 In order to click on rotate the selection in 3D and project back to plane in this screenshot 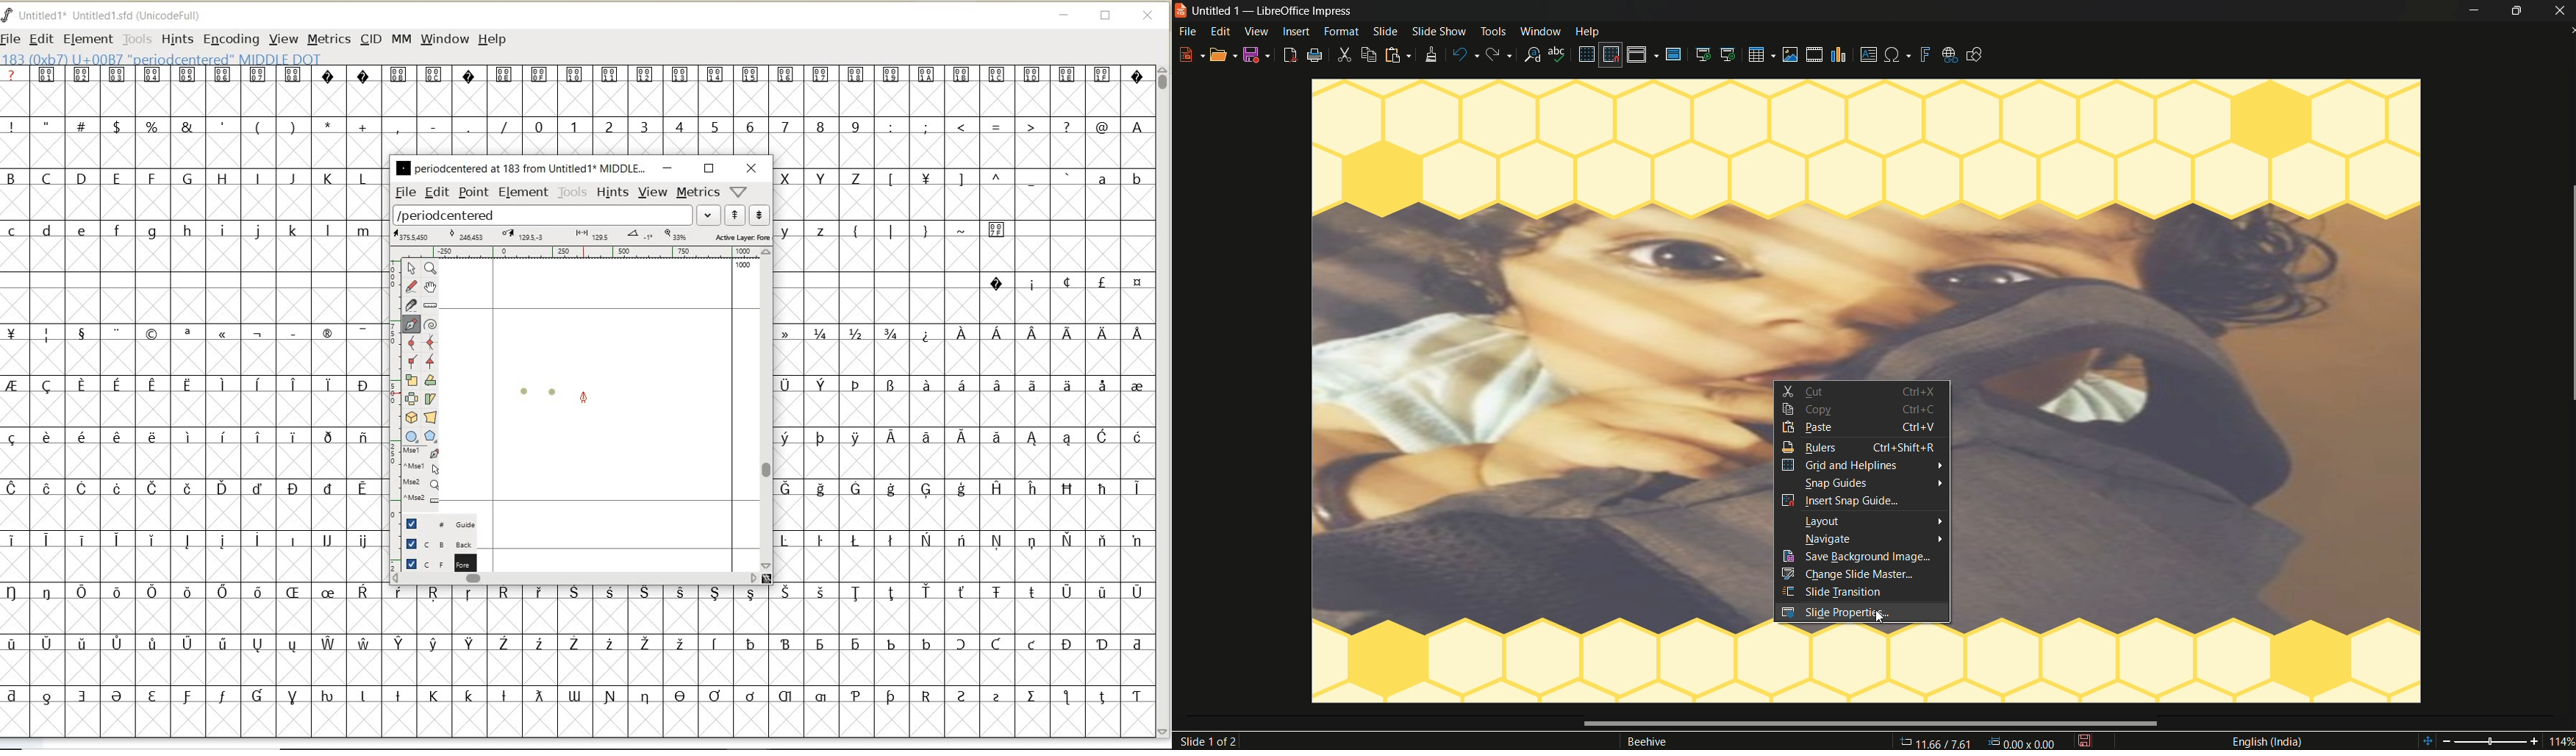, I will do `click(411, 417)`.